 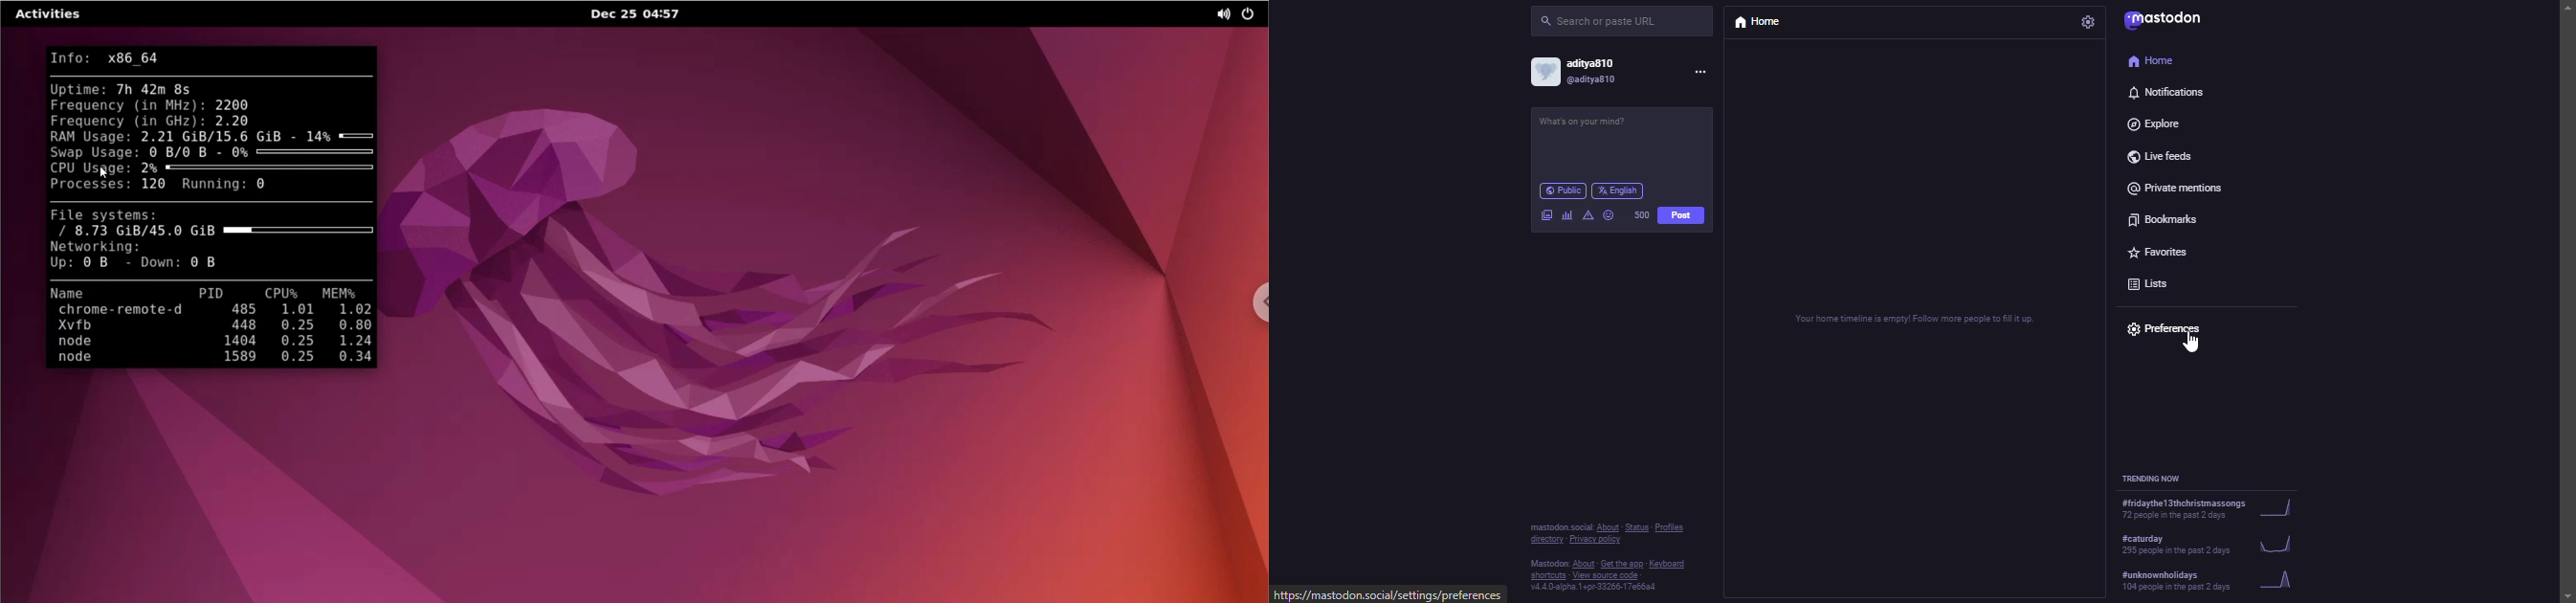 What do you see at coordinates (1605, 21) in the screenshot?
I see `search` at bounding box center [1605, 21].